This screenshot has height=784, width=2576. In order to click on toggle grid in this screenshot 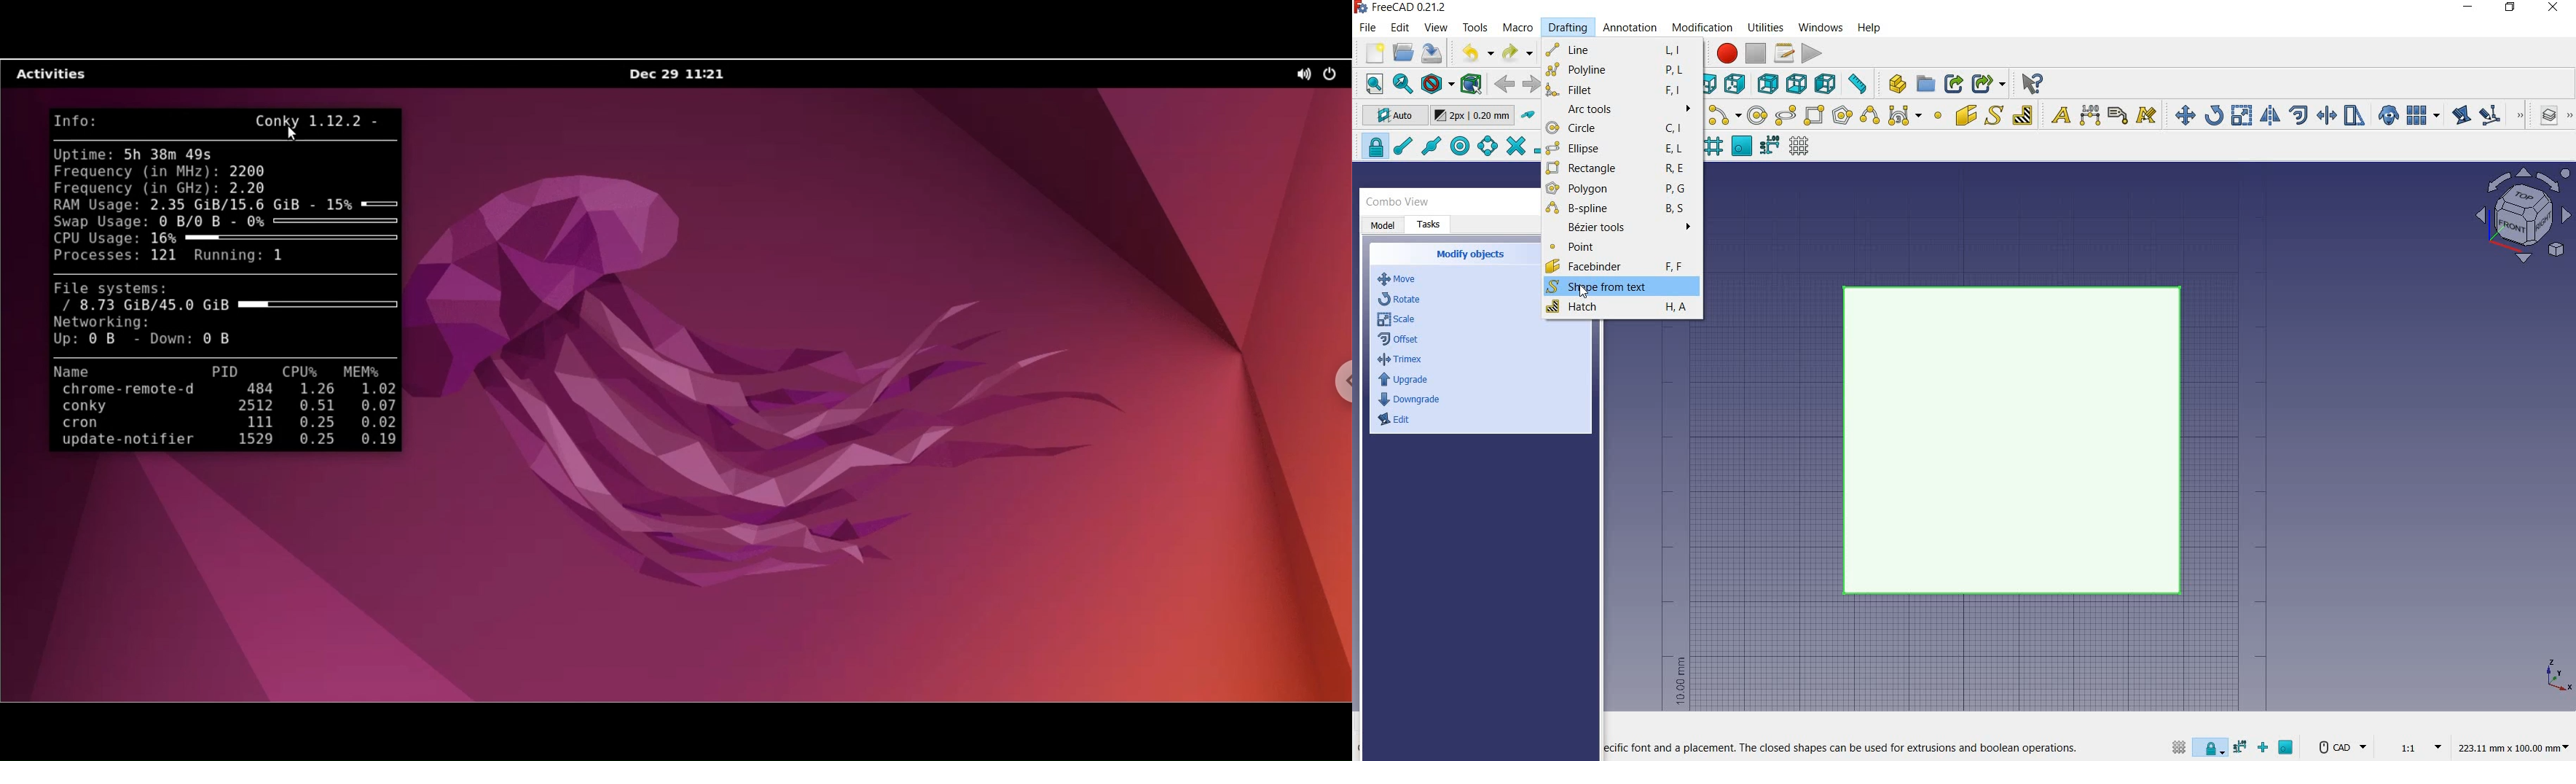, I will do `click(1801, 147)`.